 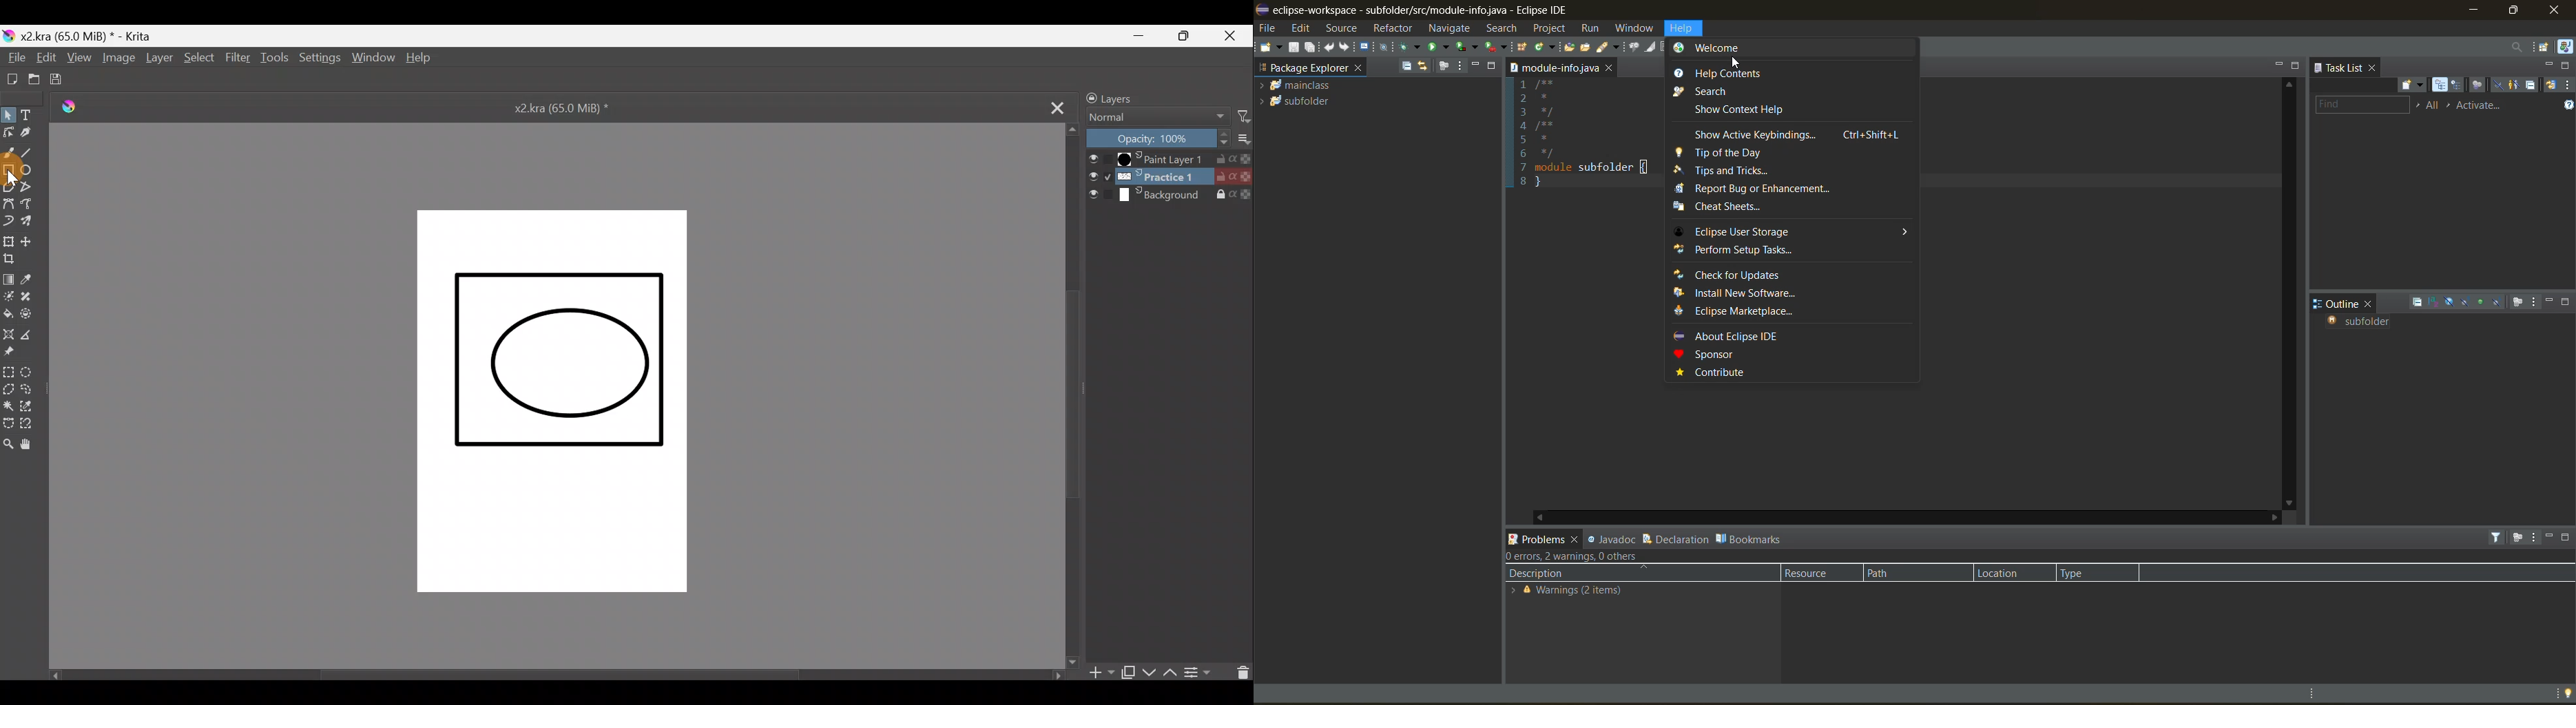 I want to click on collapse all, so click(x=1407, y=67).